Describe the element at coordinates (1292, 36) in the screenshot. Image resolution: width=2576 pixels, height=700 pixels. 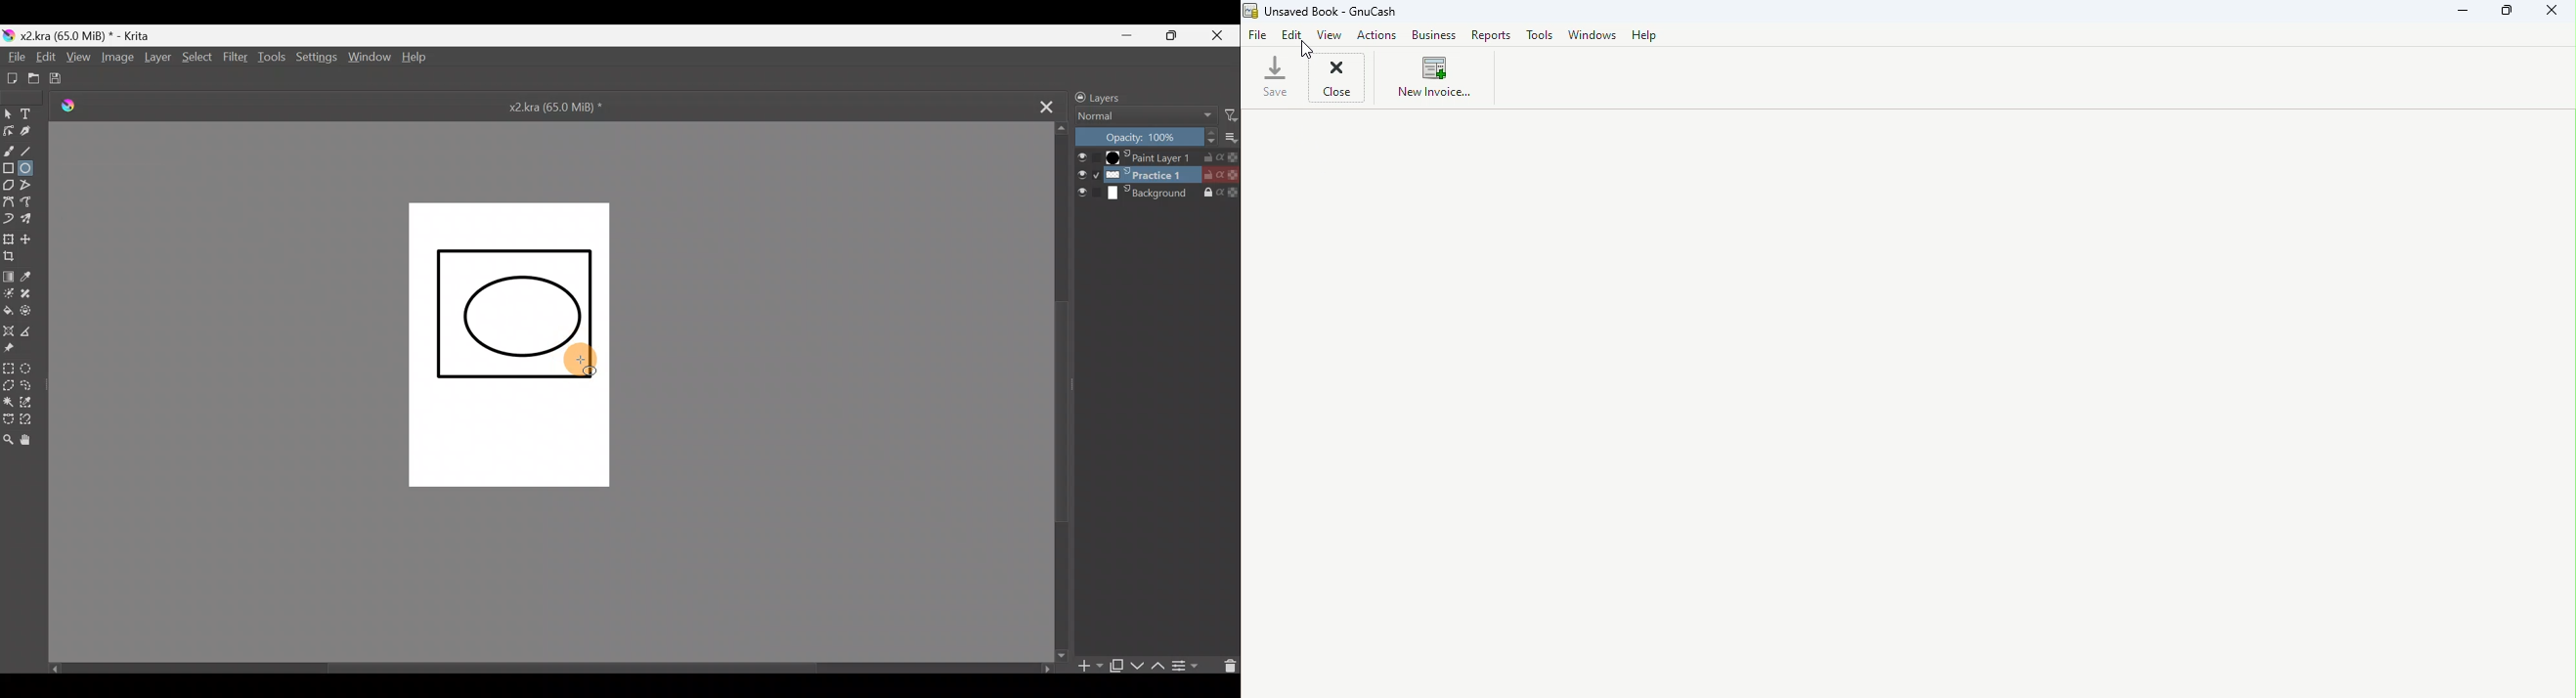
I see `Edit` at that location.